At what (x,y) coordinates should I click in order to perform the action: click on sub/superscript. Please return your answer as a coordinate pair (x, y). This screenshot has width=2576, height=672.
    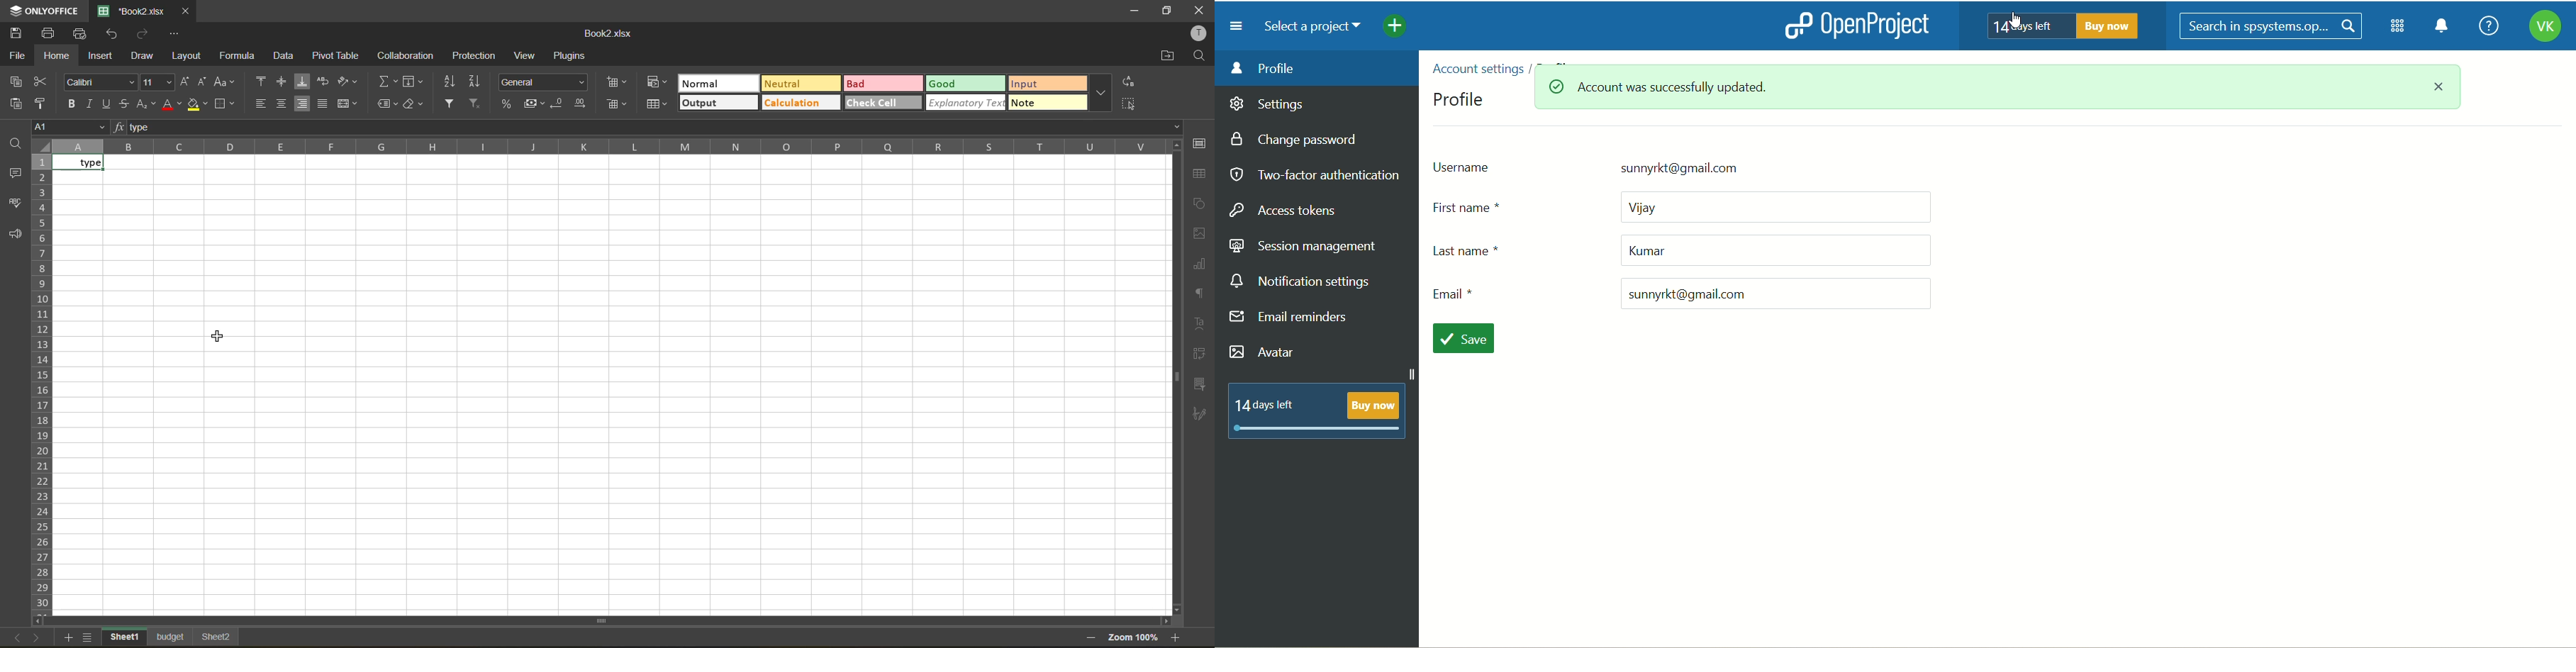
    Looking at the image, I should click on (147, 104).